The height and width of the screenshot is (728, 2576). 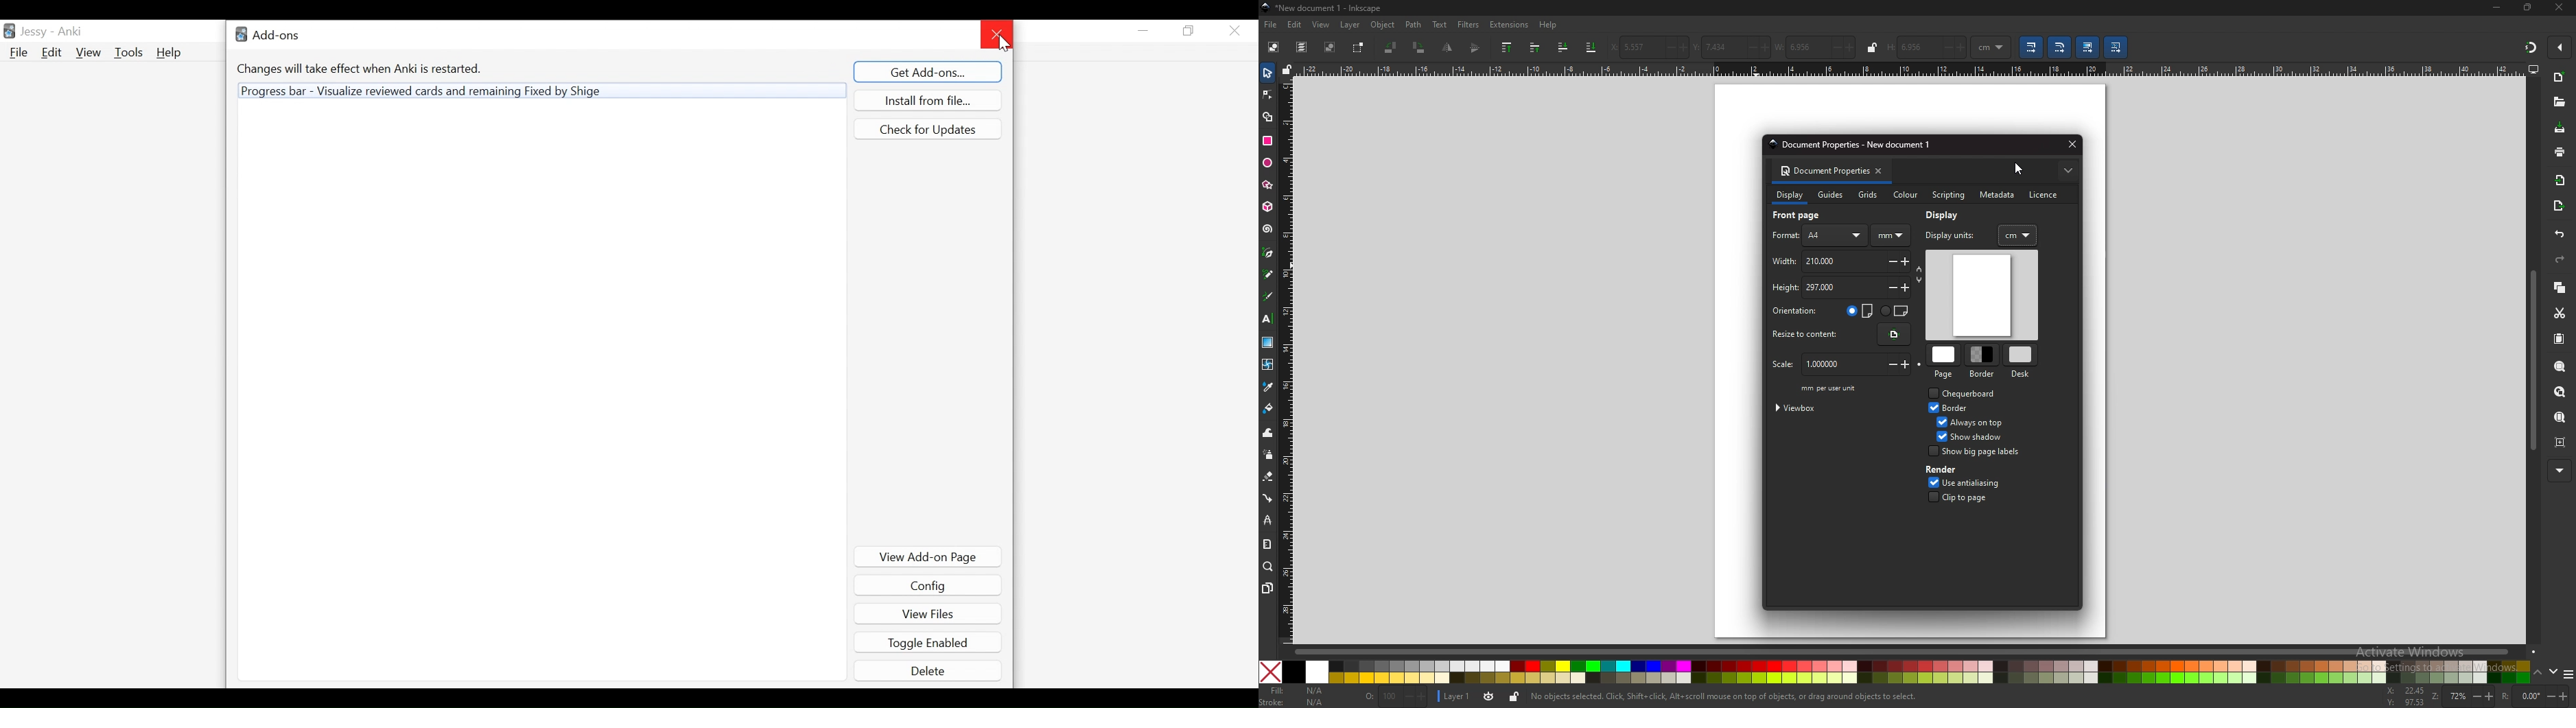 What do you see at coordinates (1268, 455) in the screenshot?
I see `spray` at bounding box center [1268, 455].